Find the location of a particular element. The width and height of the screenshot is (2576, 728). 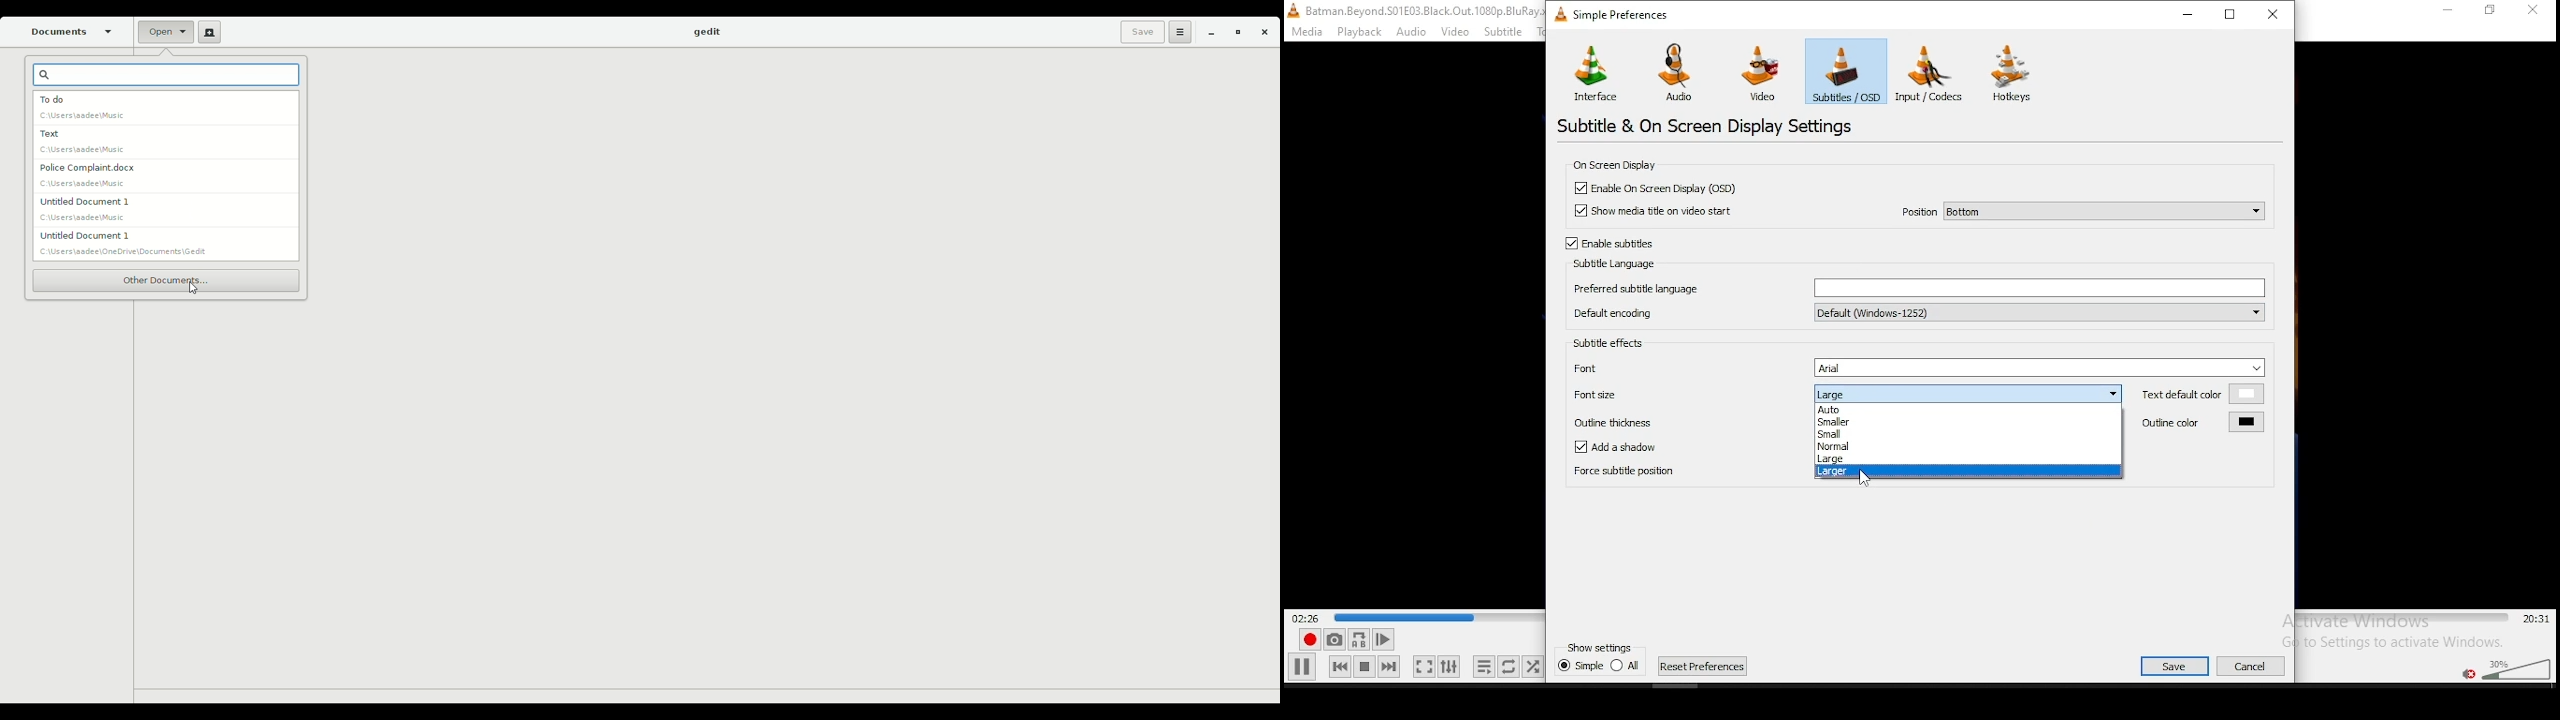

loop between point A and point B continuously. Click set point A. is located at coordinates (1358, 640).